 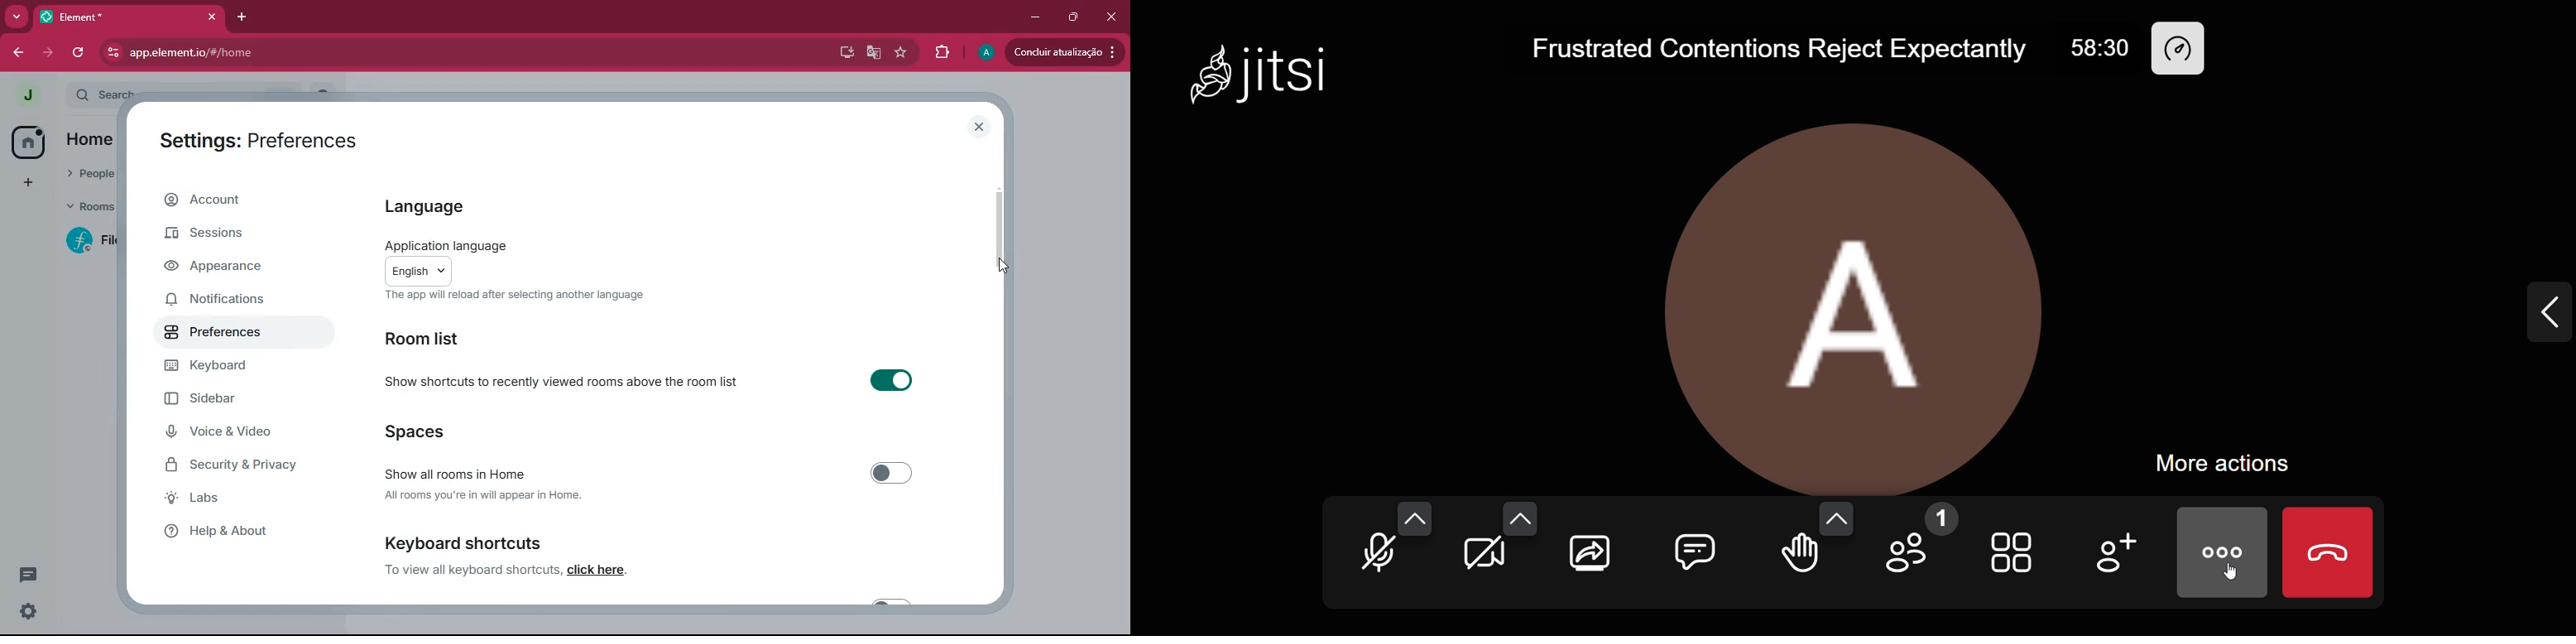 What do you see at coordinates (31, 574) in the screenshot?
I see `conversation` at bounding box center [31, 574].